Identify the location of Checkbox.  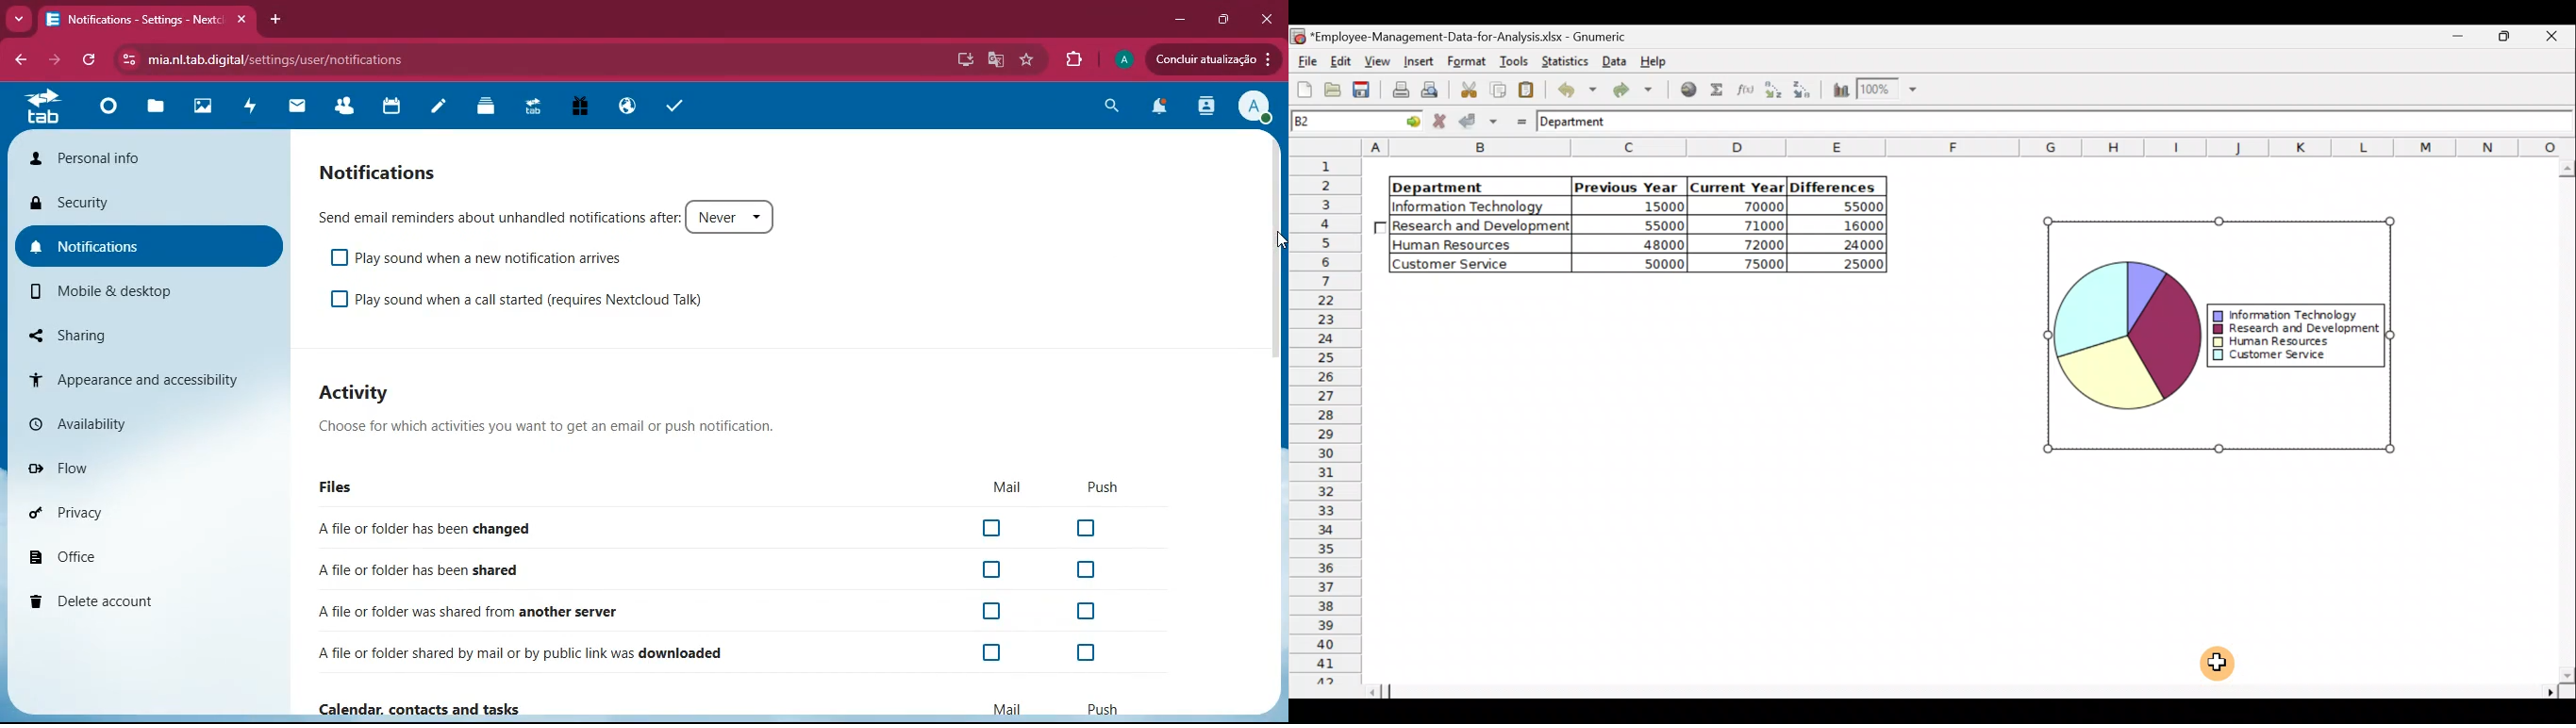
(996, 610).